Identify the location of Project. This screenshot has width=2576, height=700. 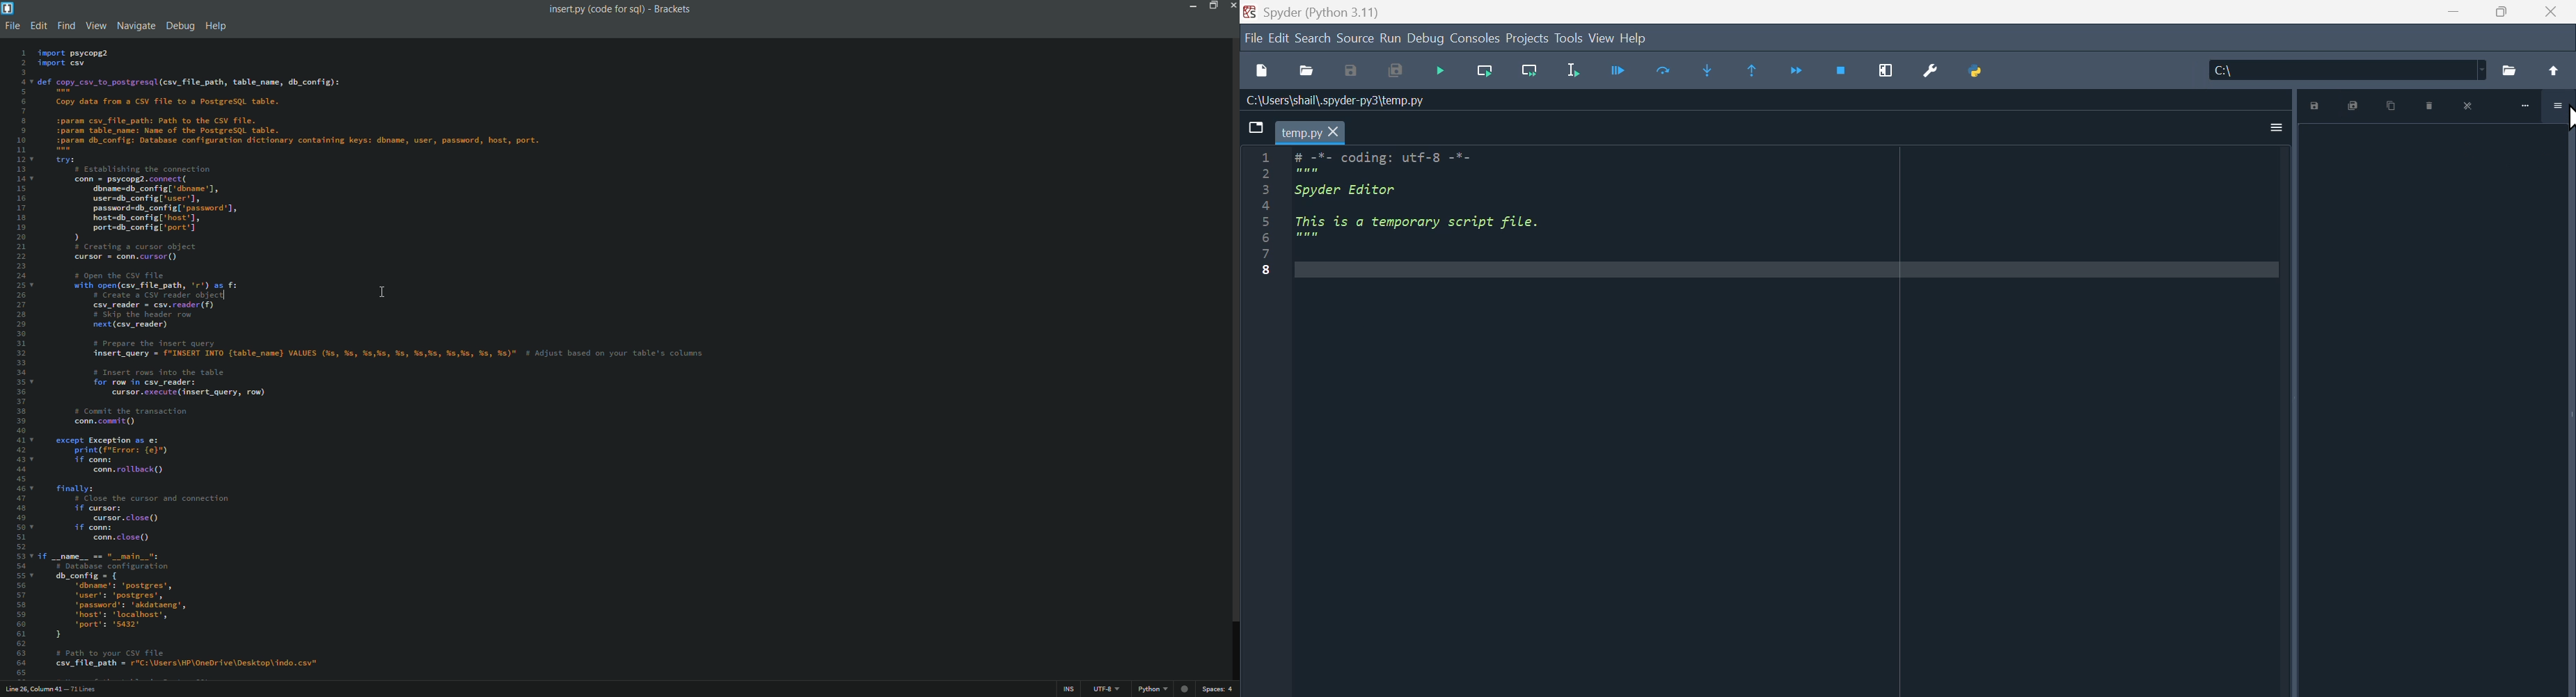
(1528, 38).